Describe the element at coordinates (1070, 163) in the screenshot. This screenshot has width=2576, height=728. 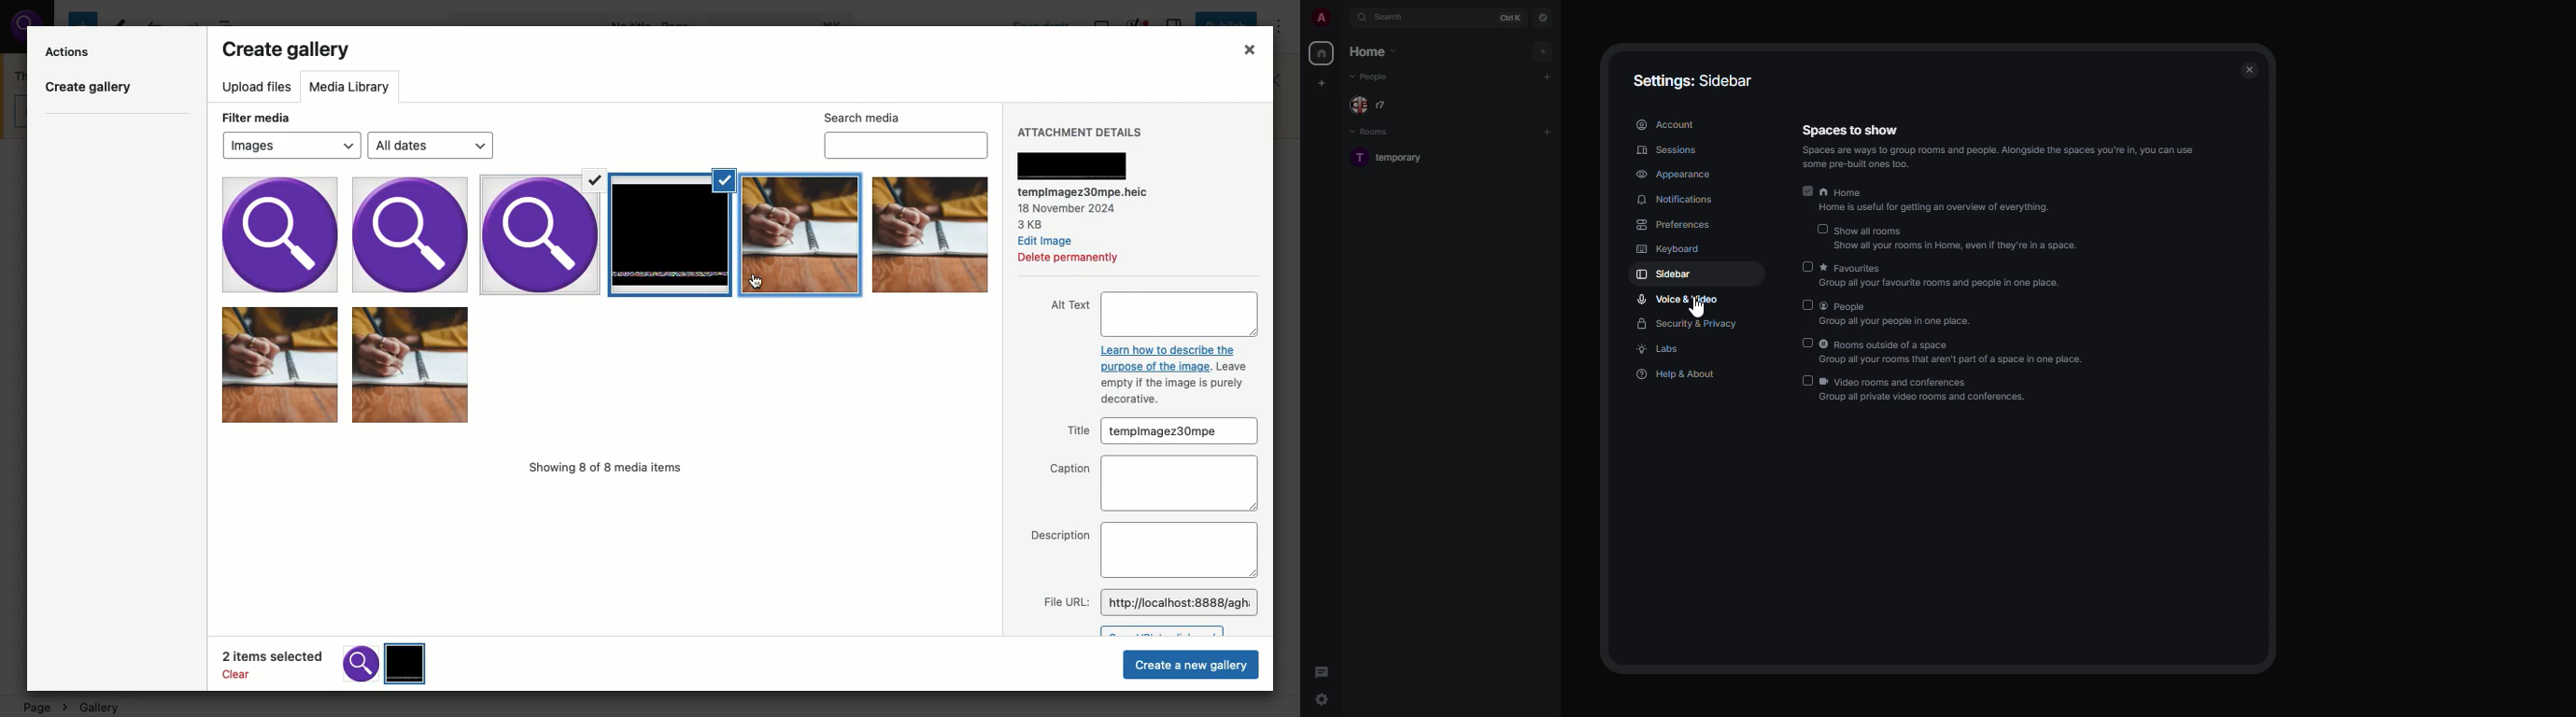
I see `Attachment details` at that location.